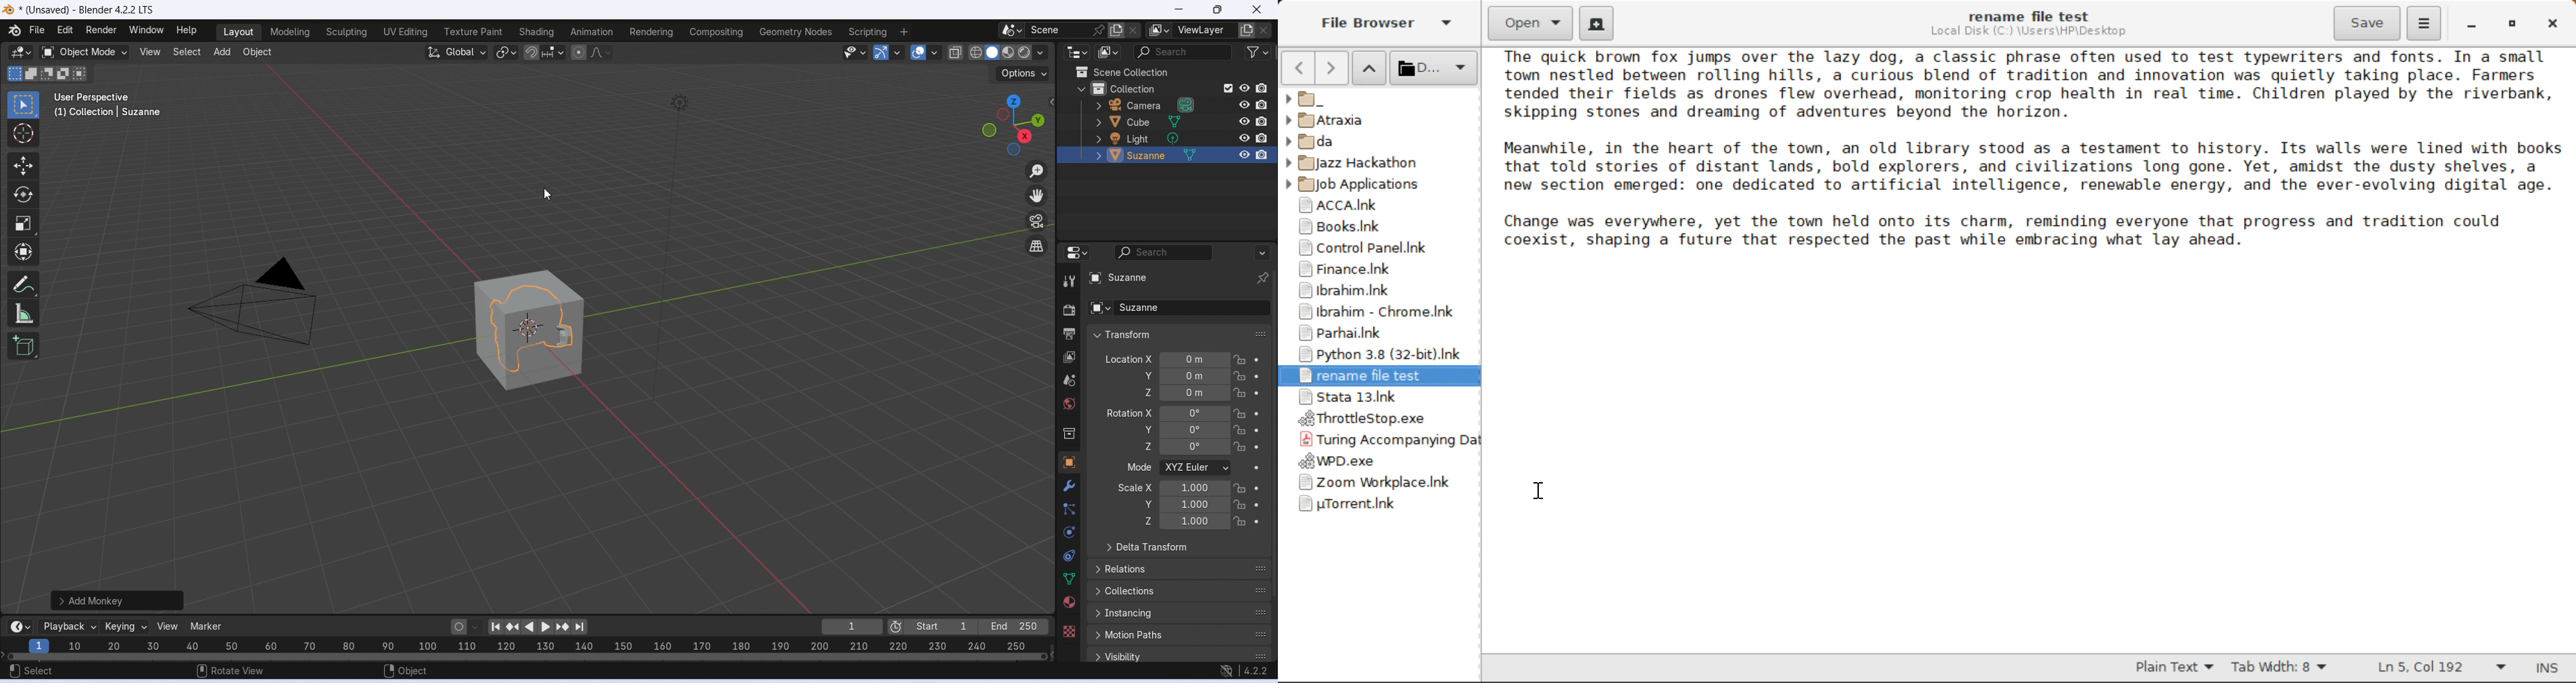 Image resolution: width=2576 pixels, height=700 pixels. What do you see at coordinates (1265, 31) in the screenshot?
I see `remove view layer` at bounding box center [1265, 31].